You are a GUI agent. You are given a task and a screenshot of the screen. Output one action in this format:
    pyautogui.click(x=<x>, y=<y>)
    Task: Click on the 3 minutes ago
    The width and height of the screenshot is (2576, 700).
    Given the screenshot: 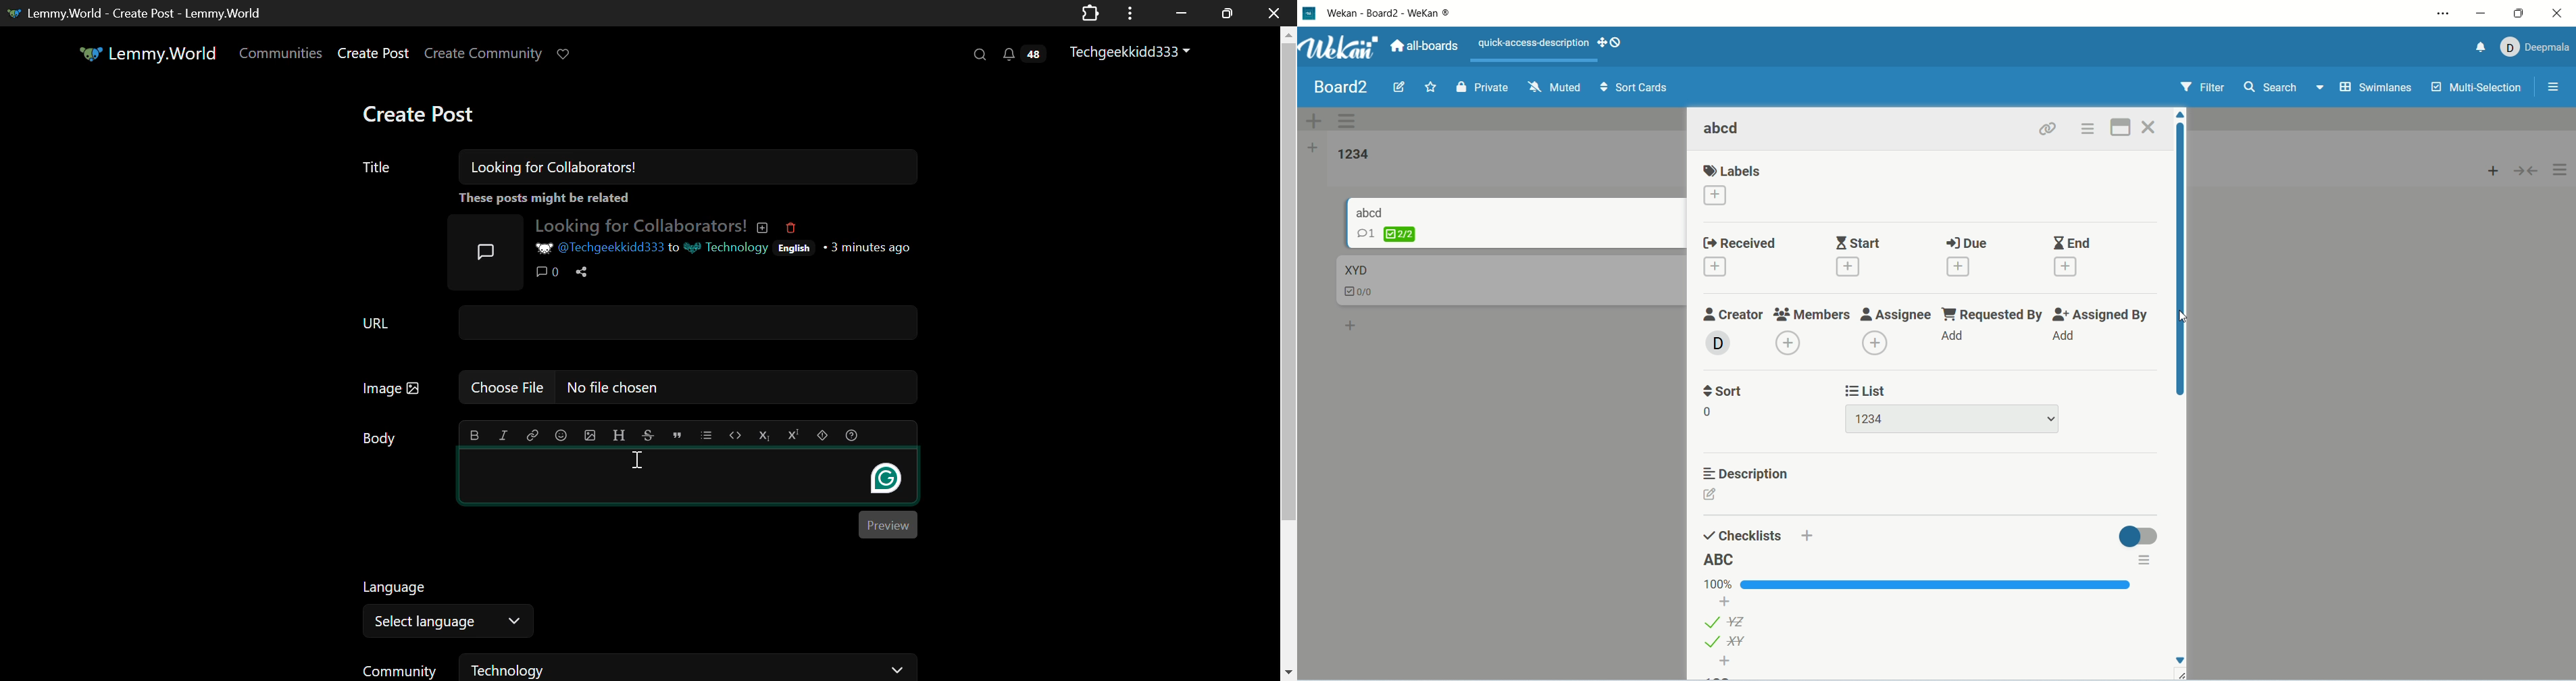 What is the action you would take?
    pyautogui.click(x=873, y=247)
    